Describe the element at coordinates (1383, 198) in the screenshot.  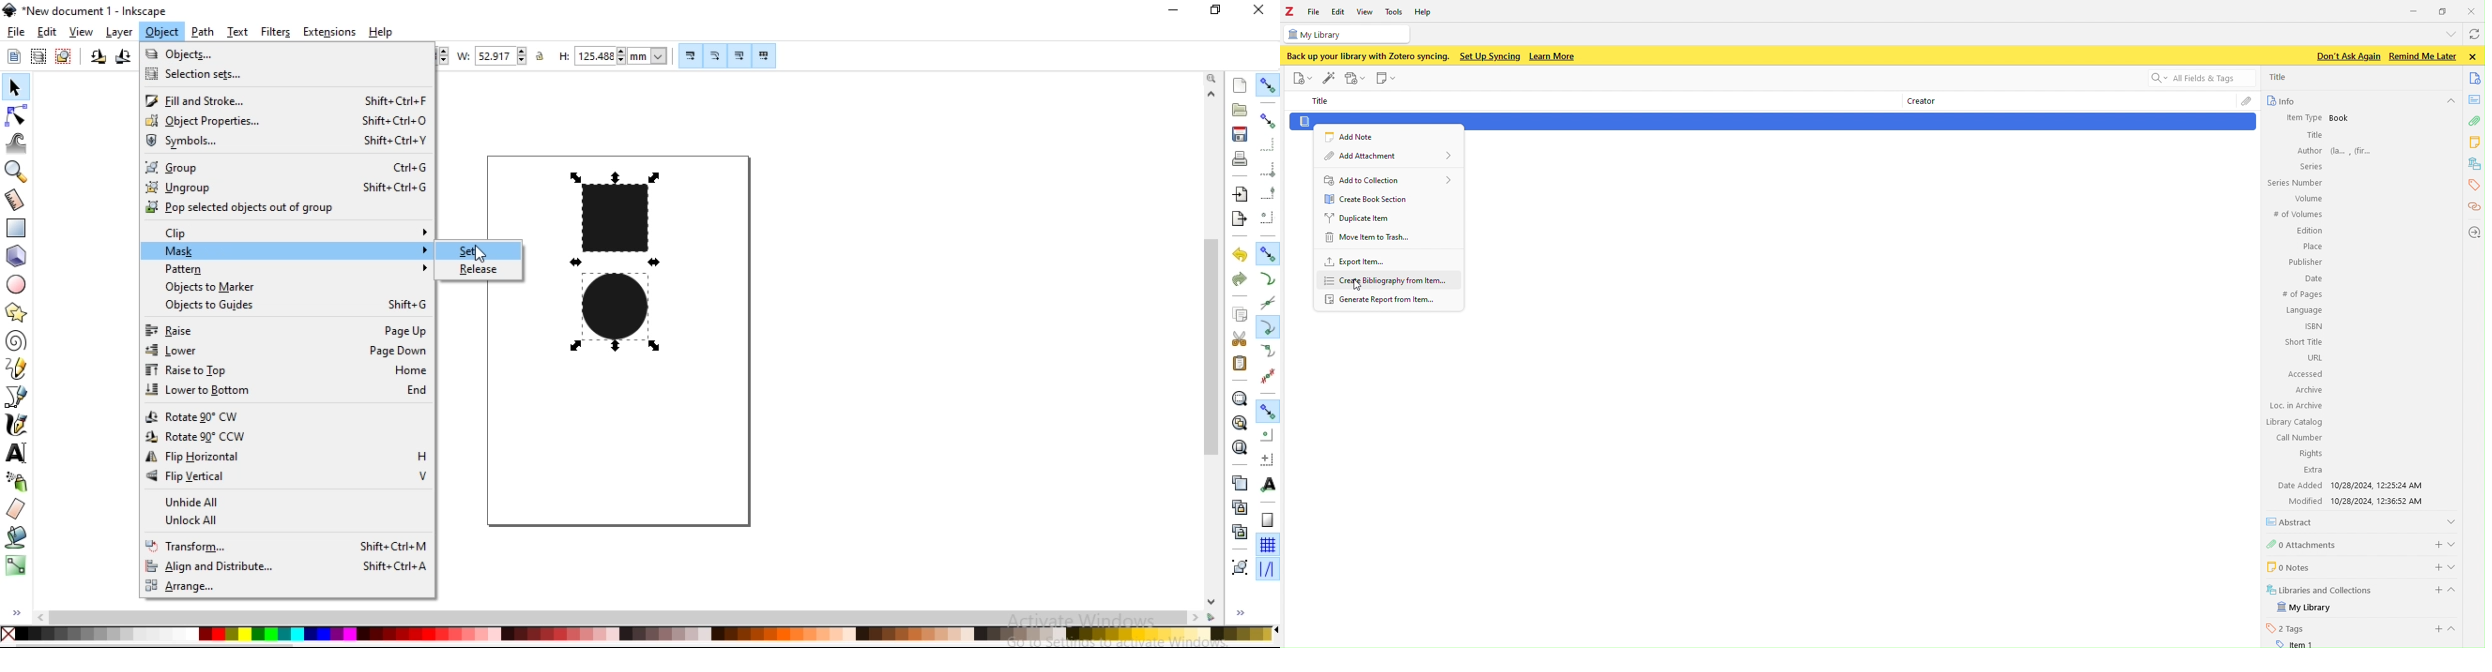
I see `create book sections` at that location.